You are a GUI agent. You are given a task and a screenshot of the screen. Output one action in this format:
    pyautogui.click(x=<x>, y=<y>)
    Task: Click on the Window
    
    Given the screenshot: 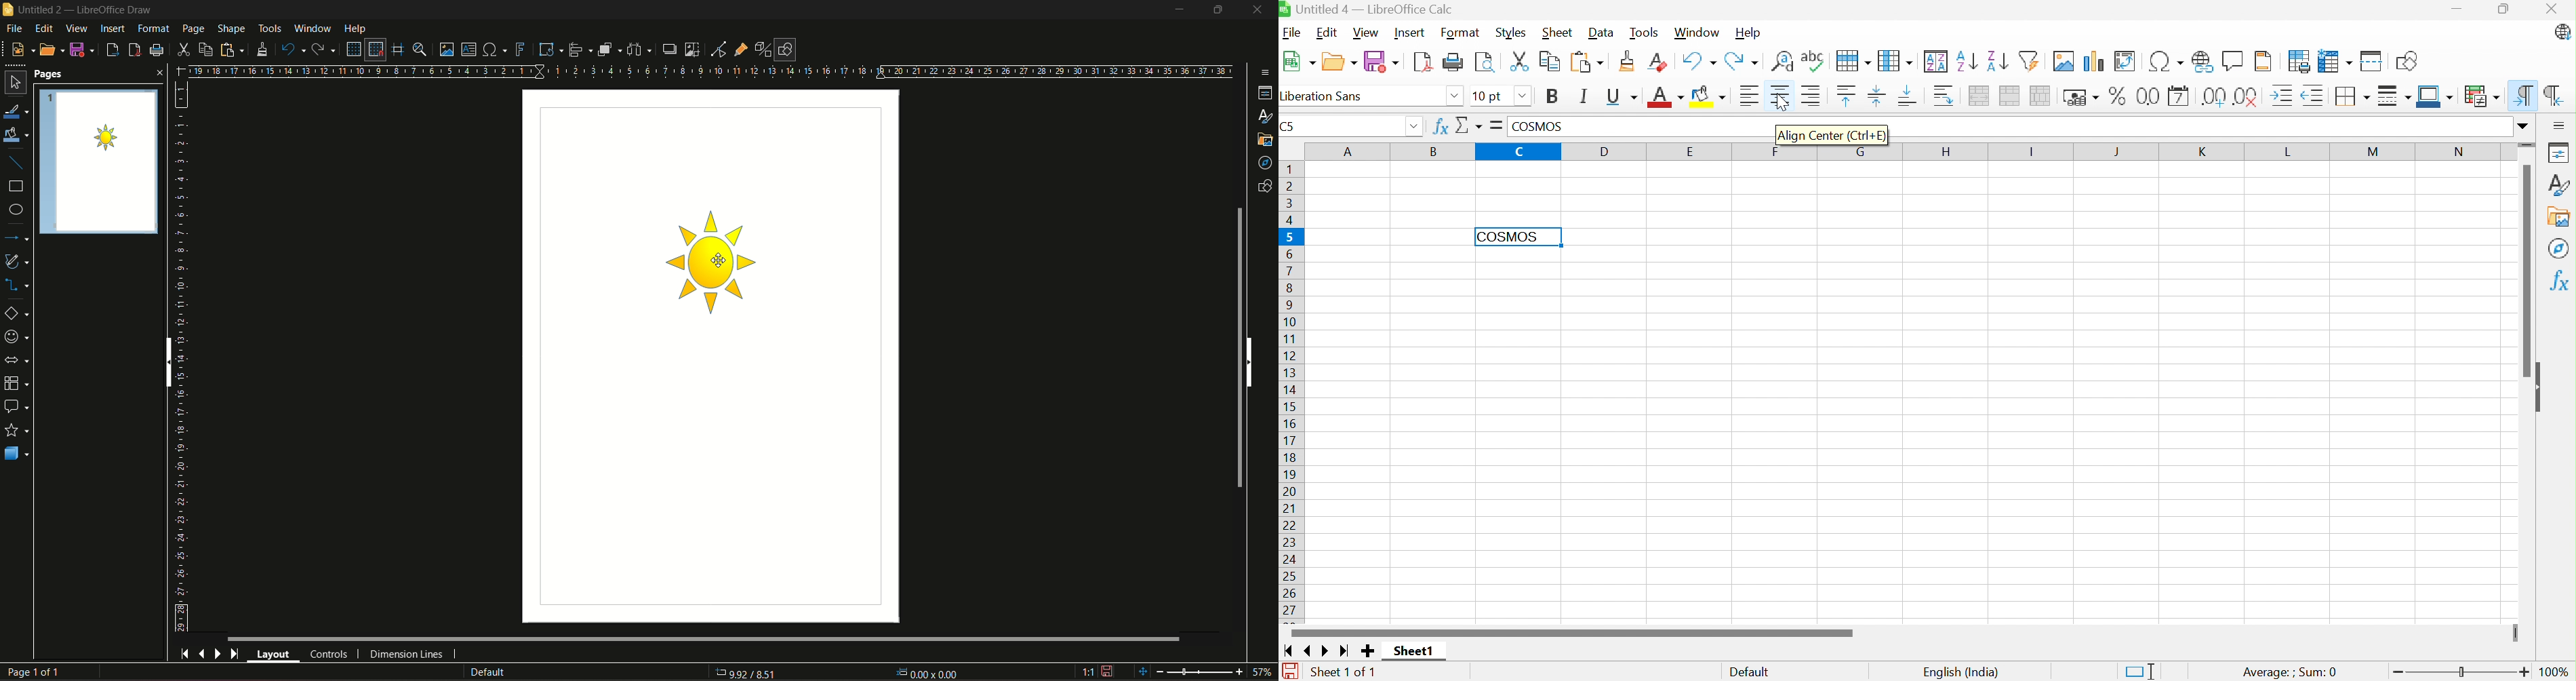 What is the action you would take?
    pyautogui.click(x=1697, y=33)
    